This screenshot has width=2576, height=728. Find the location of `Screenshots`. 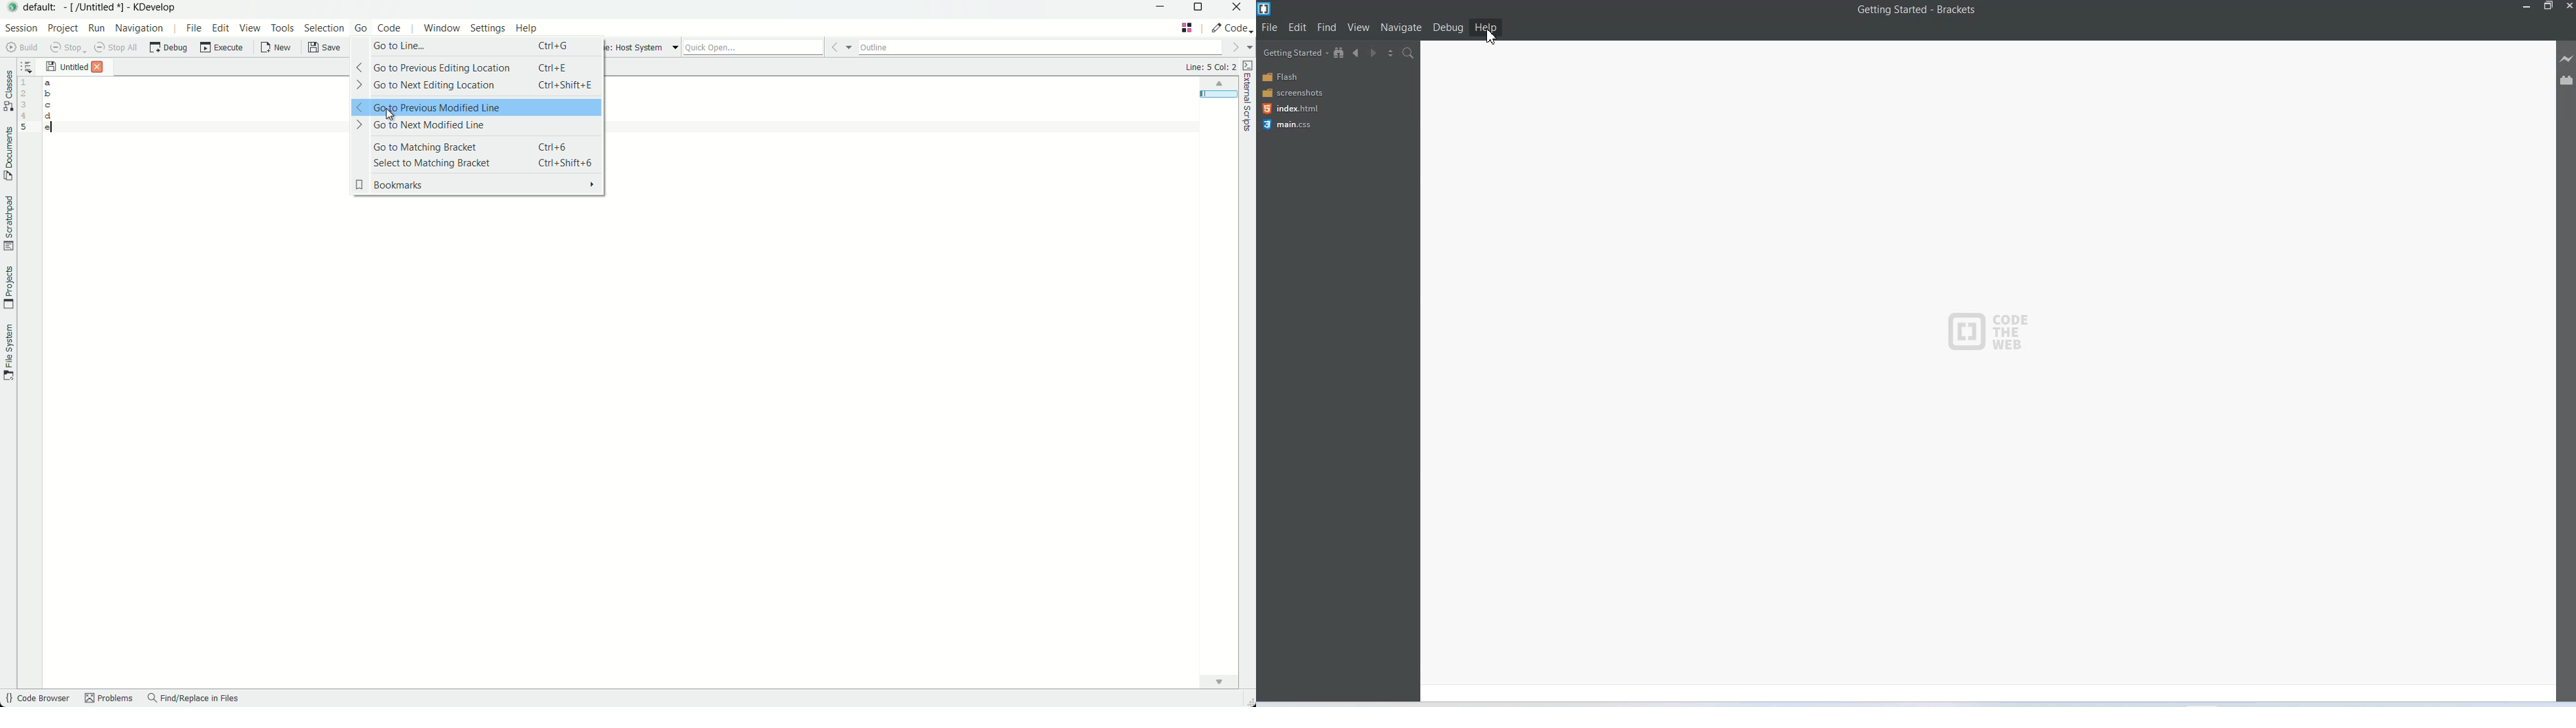

Screenshots is located at coordinates (1293, 93).